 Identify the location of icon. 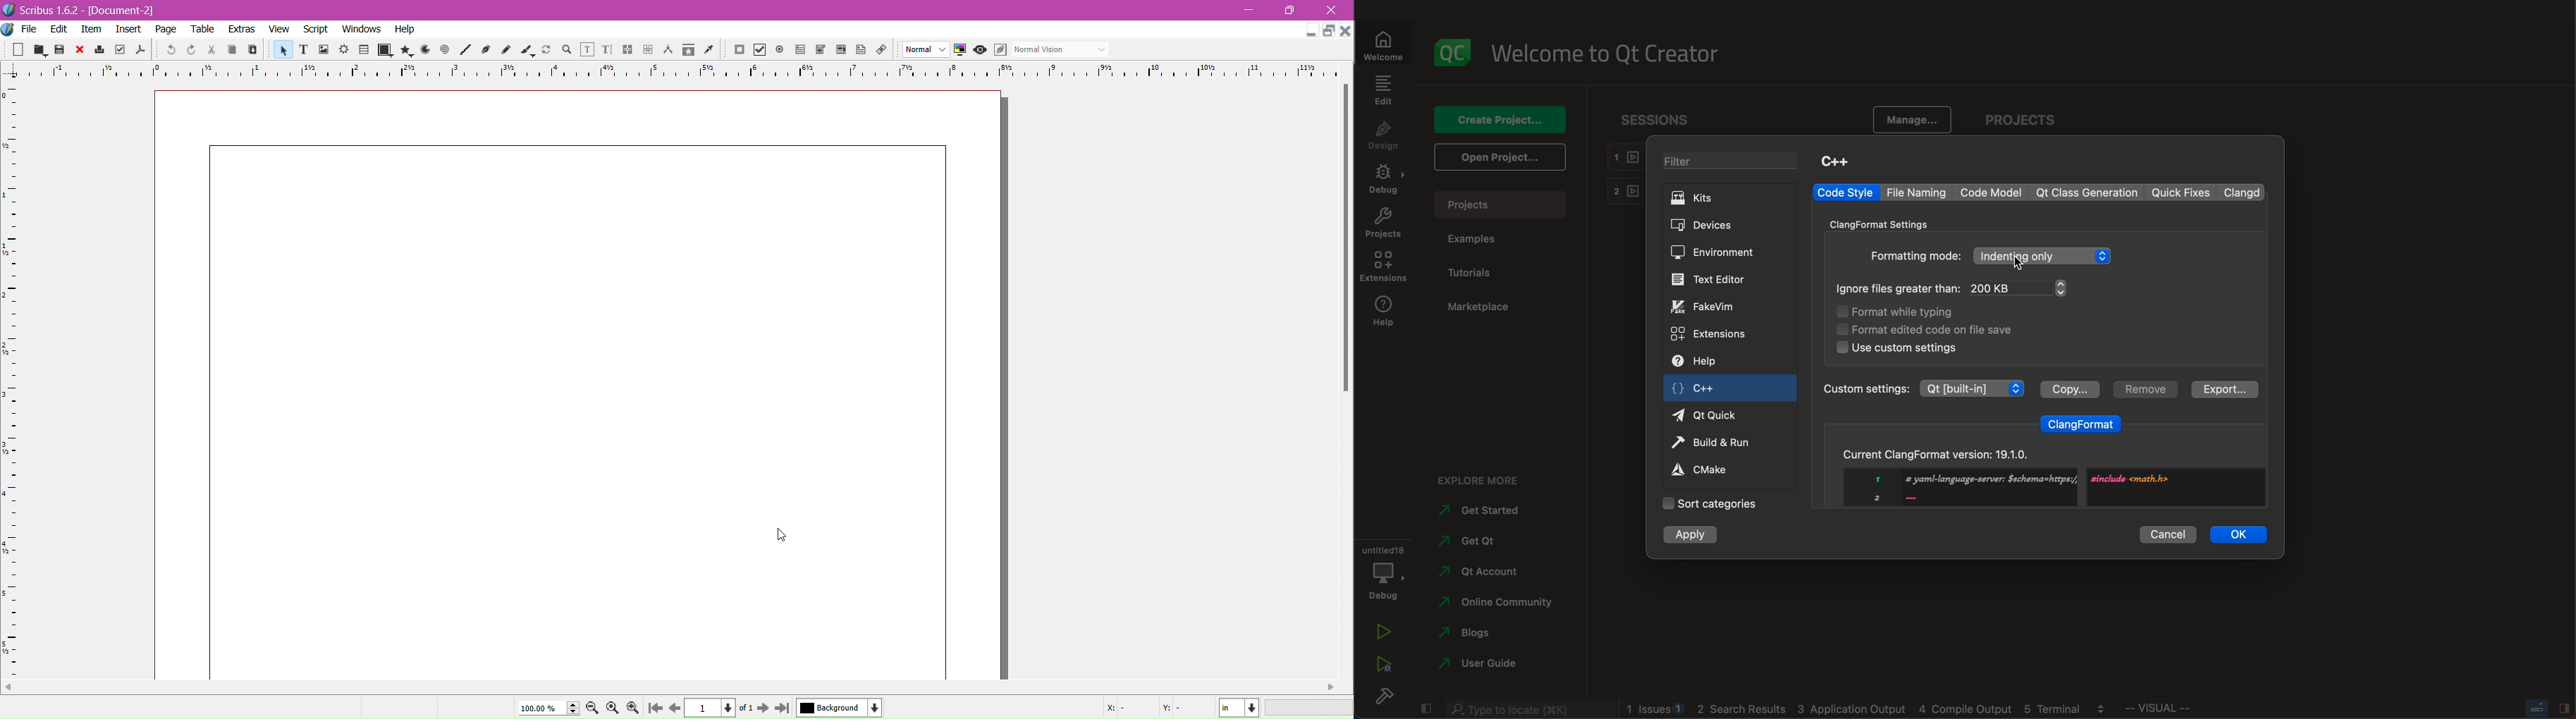
(142, 50).